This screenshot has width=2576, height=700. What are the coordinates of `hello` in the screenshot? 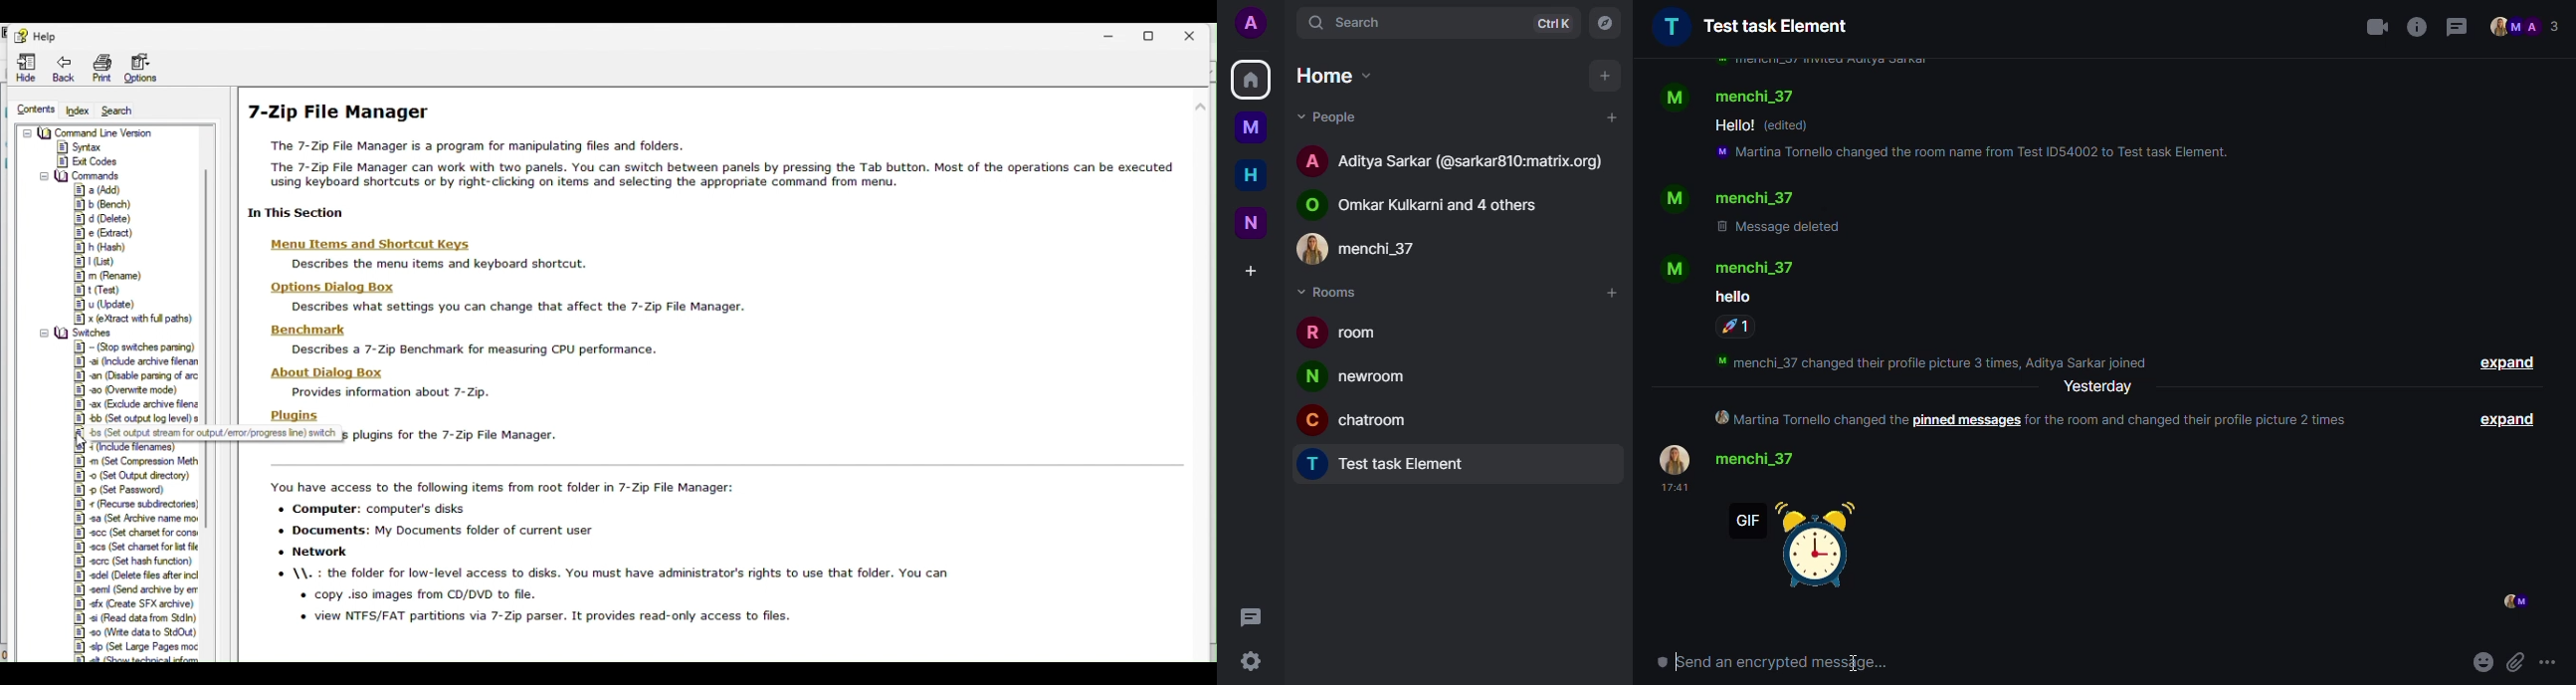 It's located at (1732, 296).